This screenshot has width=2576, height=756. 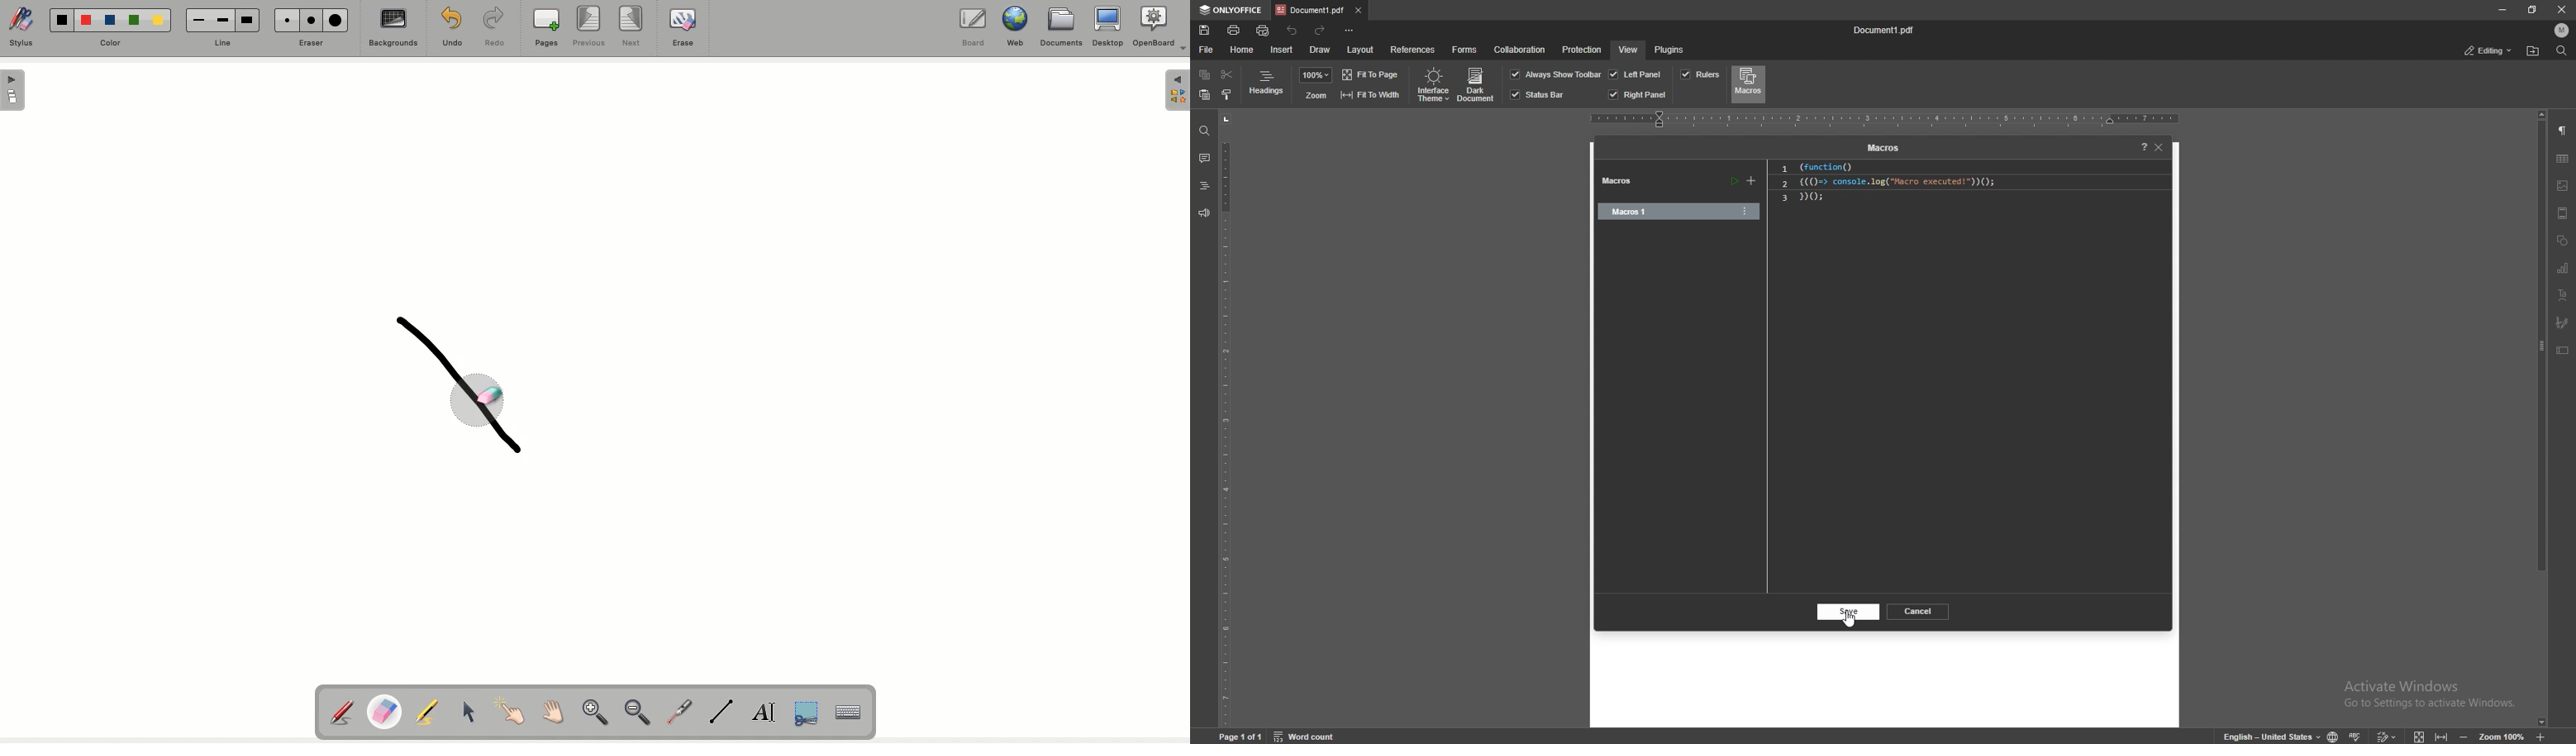 What do you see at coordinates (465, 393) in the screenshot?
I see `Shape draw` at bounding box center [465, 393].